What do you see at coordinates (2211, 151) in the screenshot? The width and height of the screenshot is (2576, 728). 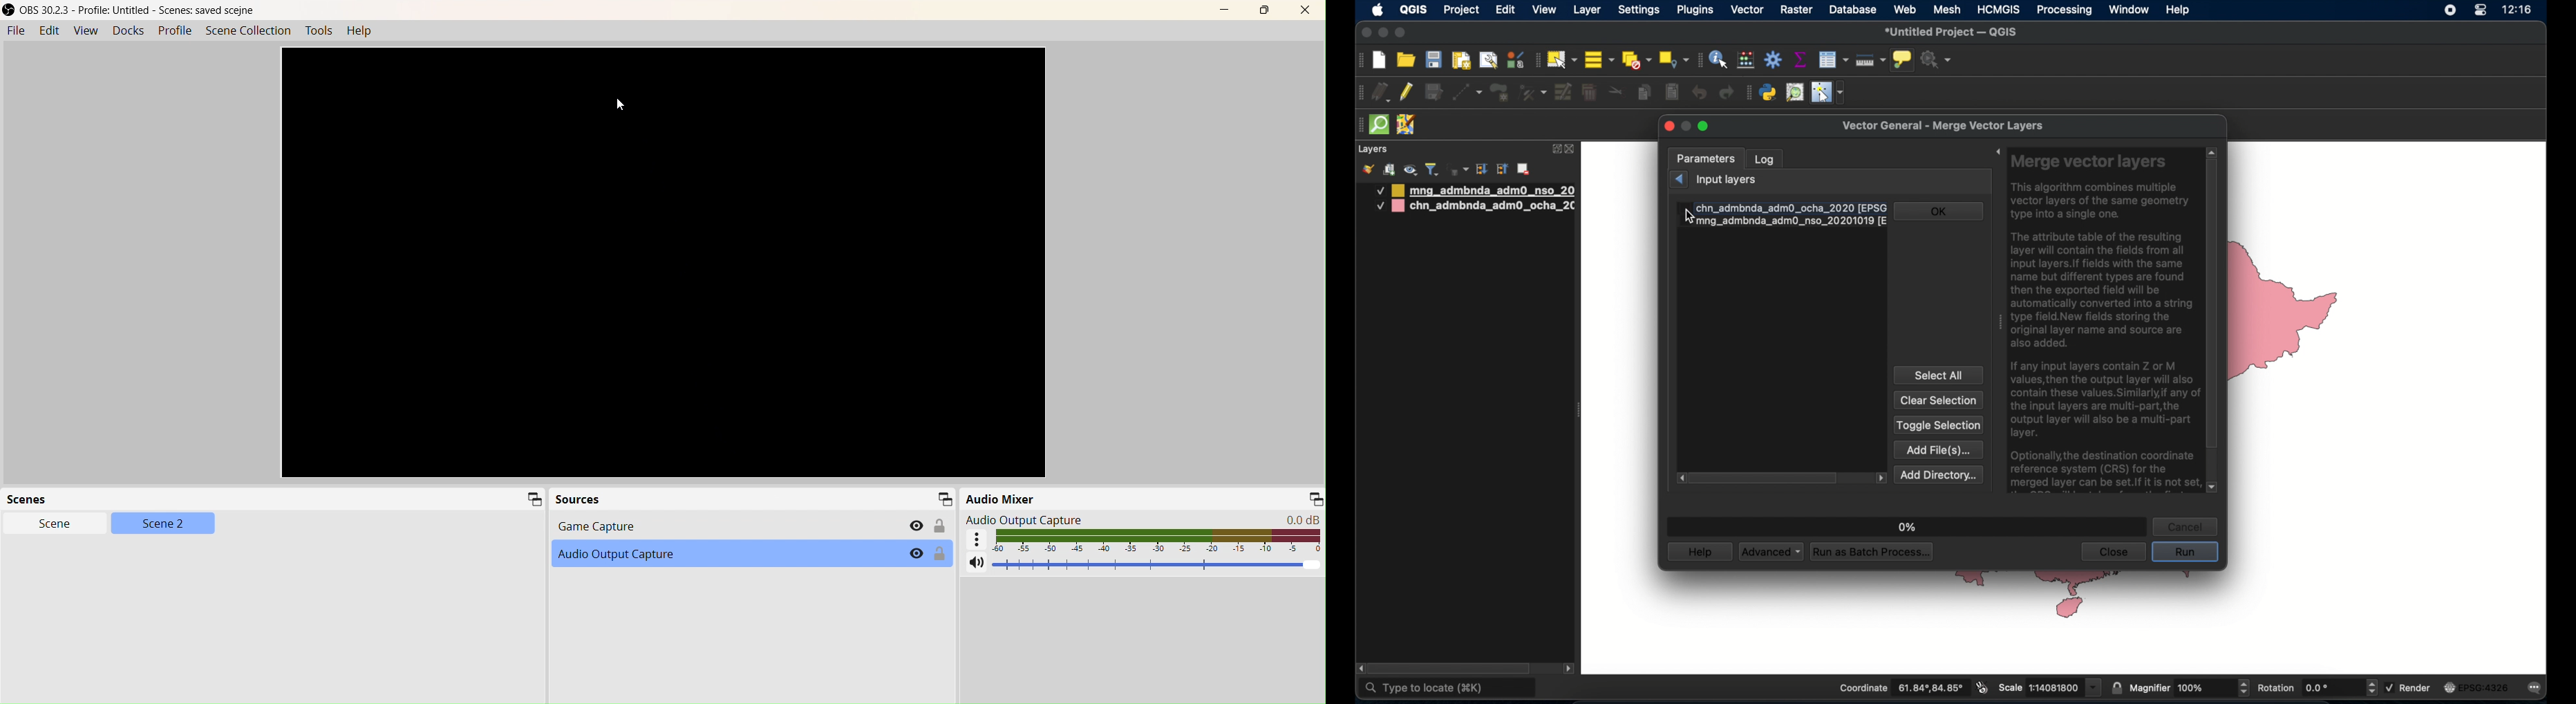 I see `scroll up` at bounding box center [2211, 151].